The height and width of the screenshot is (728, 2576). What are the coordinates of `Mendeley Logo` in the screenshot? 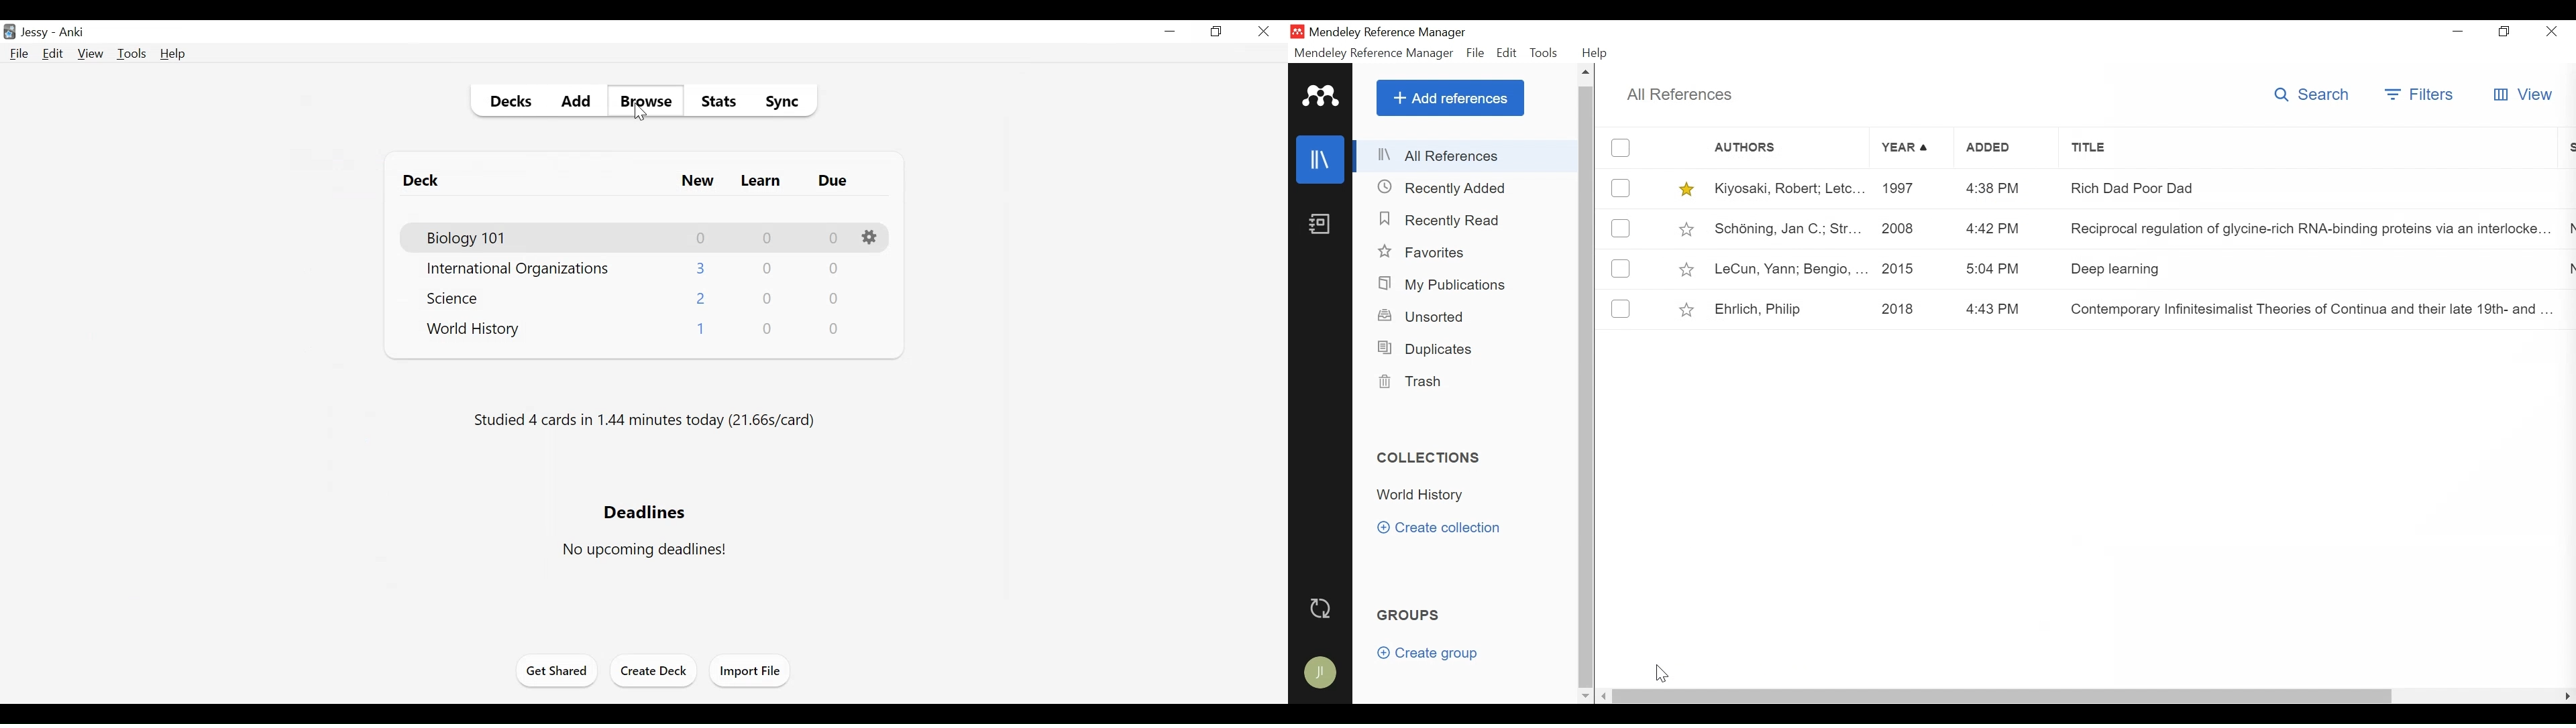 It's located at (1321, 96).